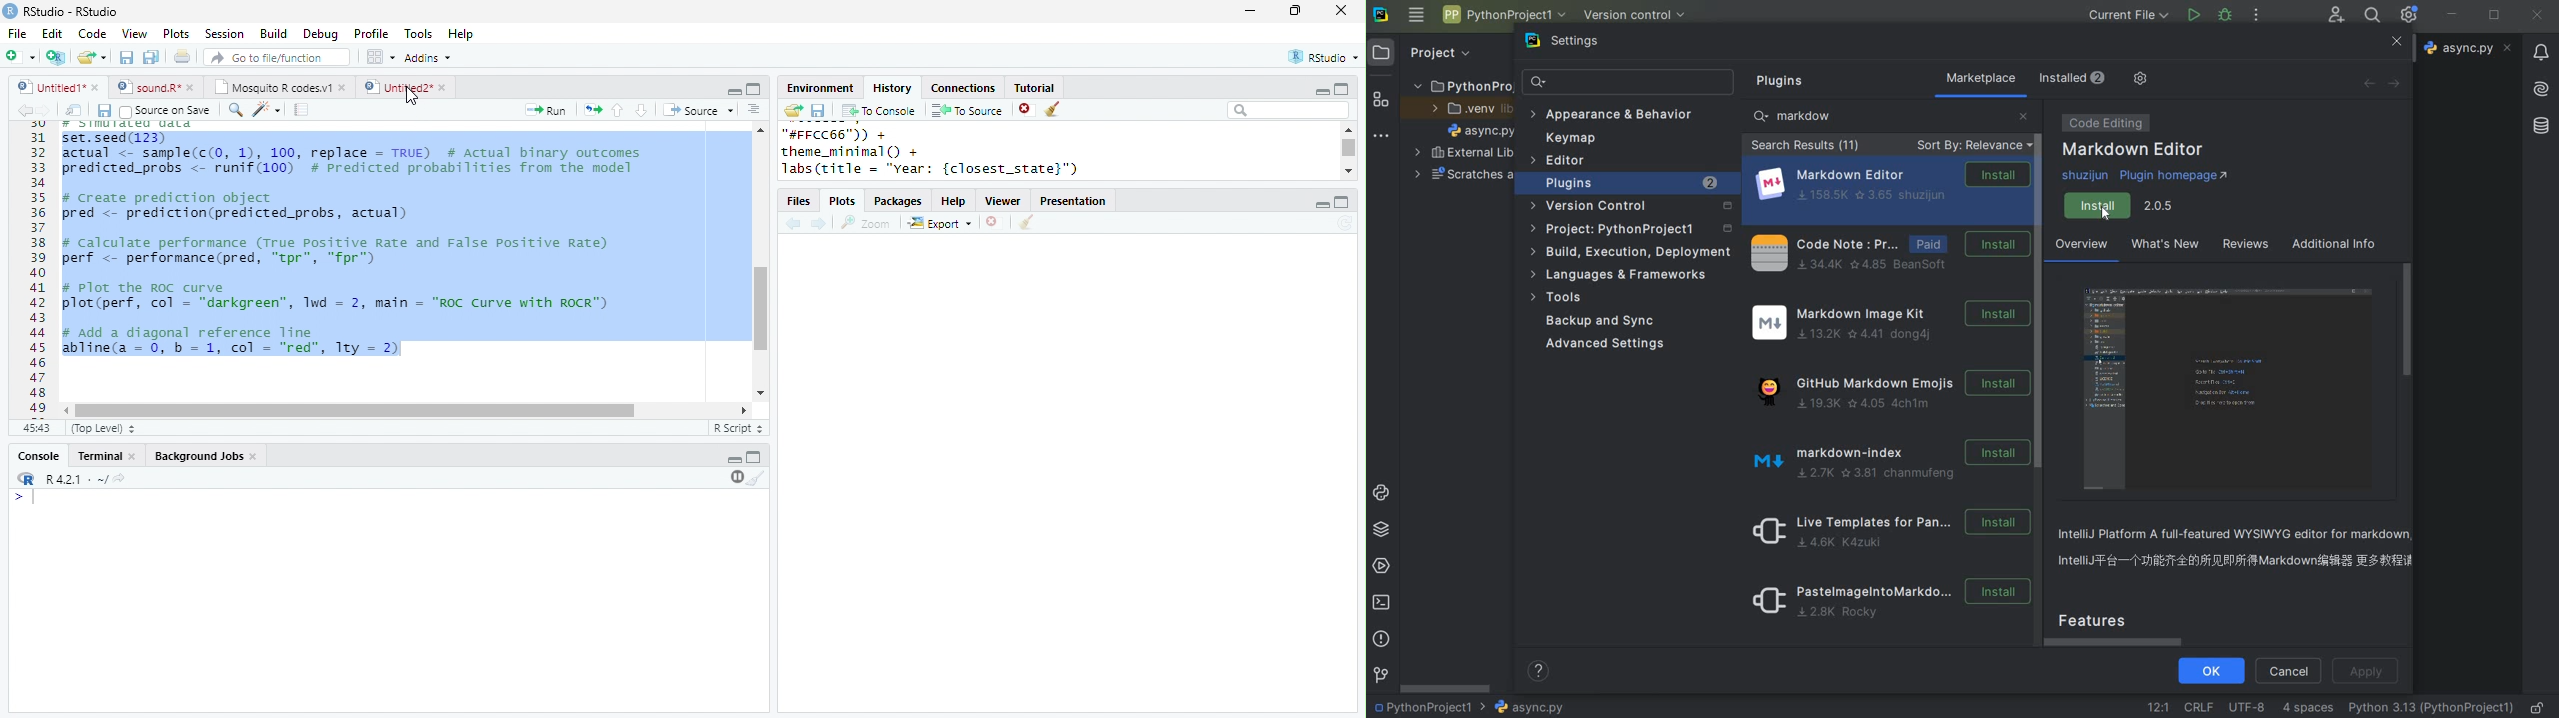  What do you see at coordinates (10, 10) in the screenshot?
I see `logo` at bounding box center [10, 10].